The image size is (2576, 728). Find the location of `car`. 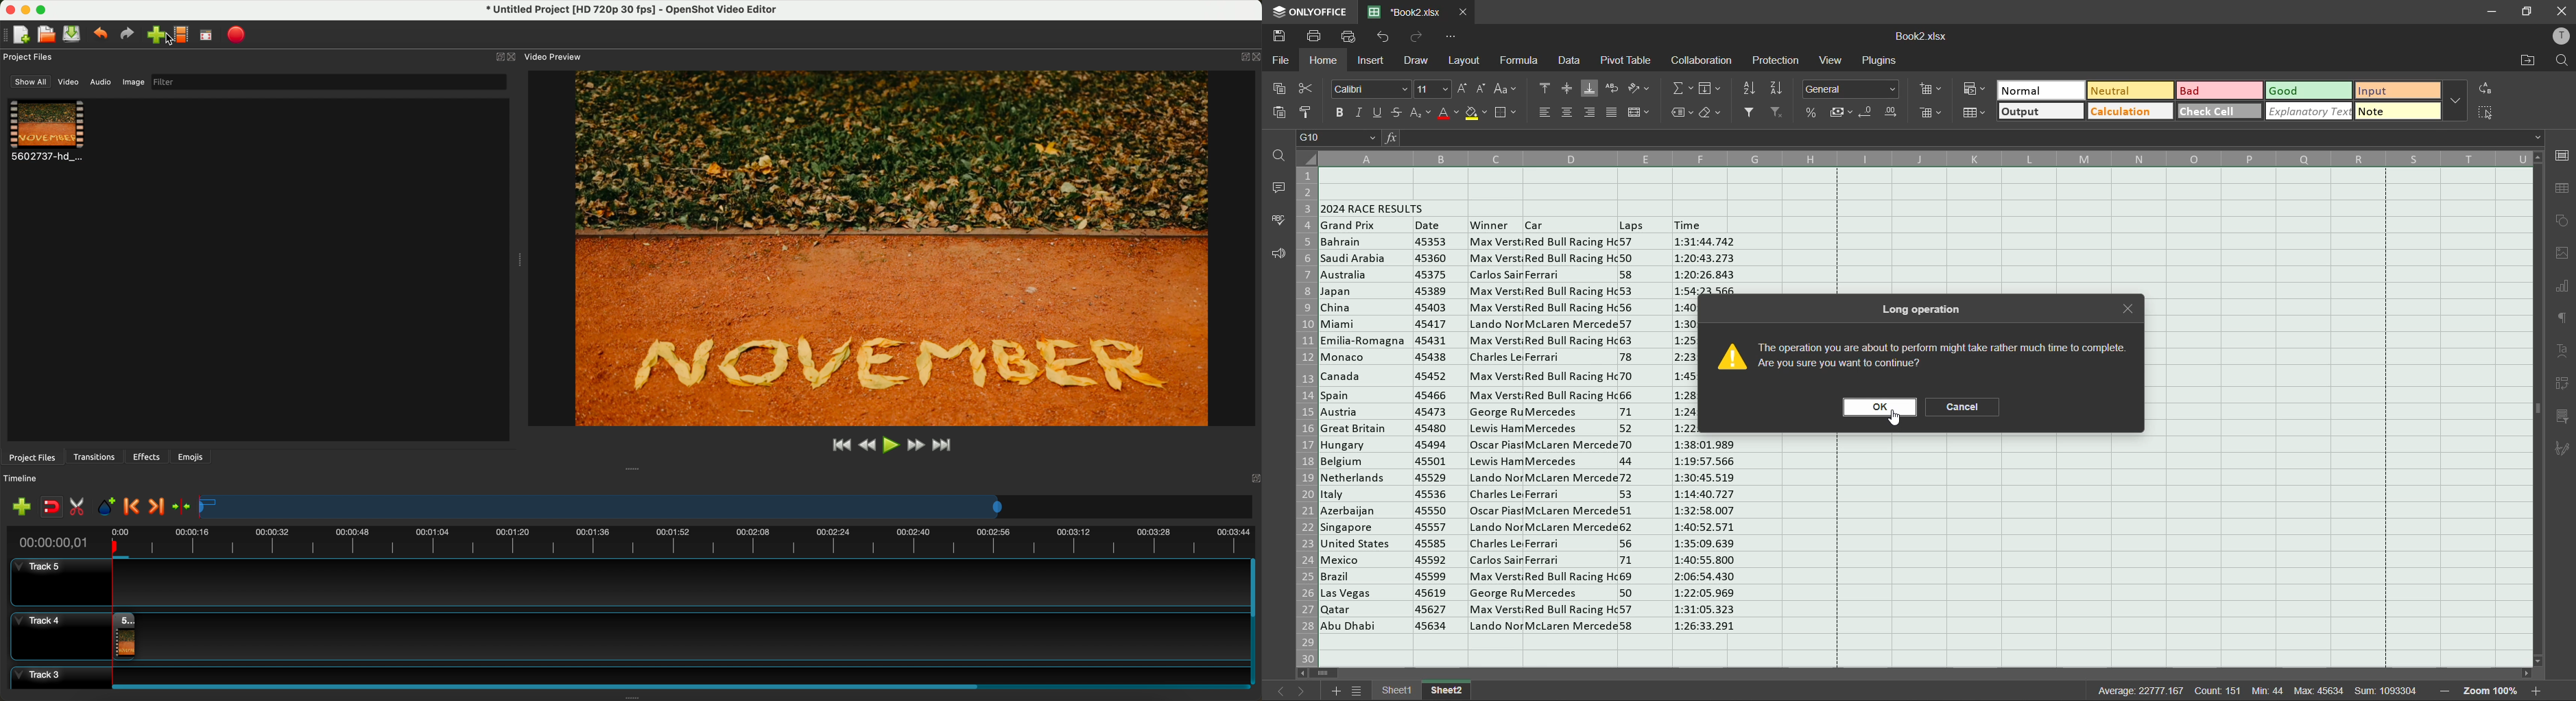

car is located at coordinates (1572, 435).